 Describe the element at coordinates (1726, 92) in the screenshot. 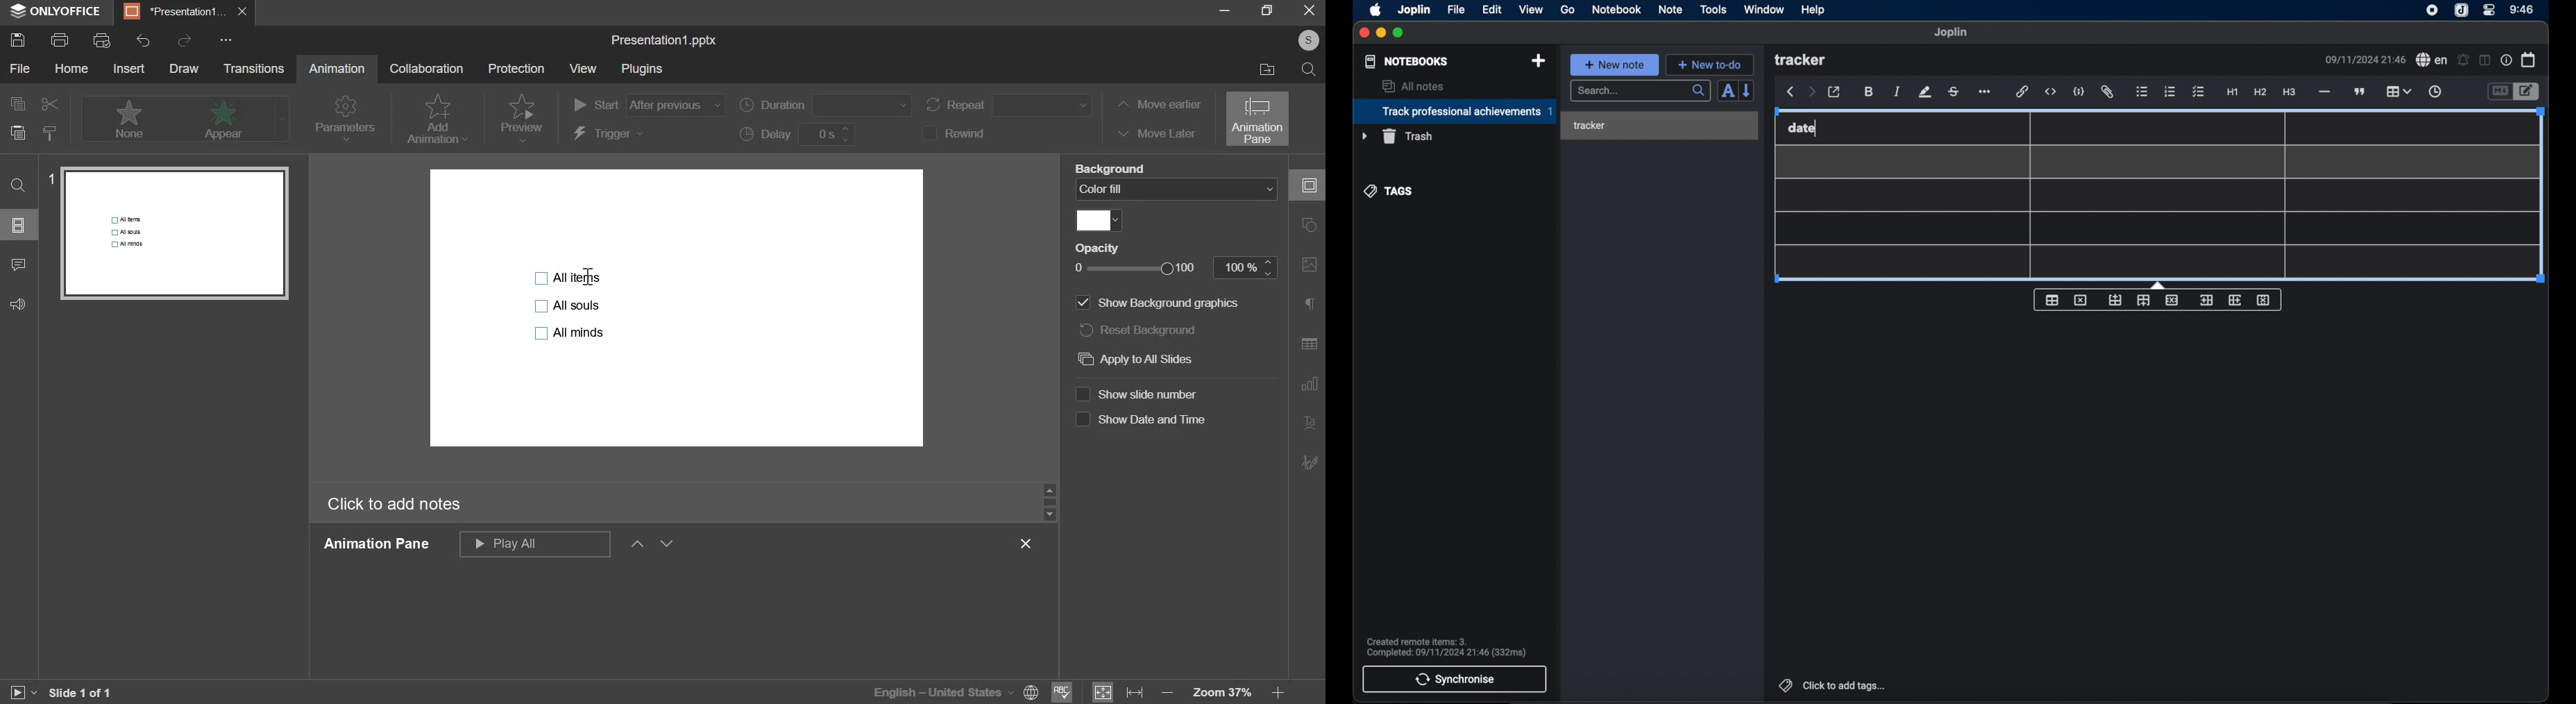

I see `toggle sort order field` at that location.